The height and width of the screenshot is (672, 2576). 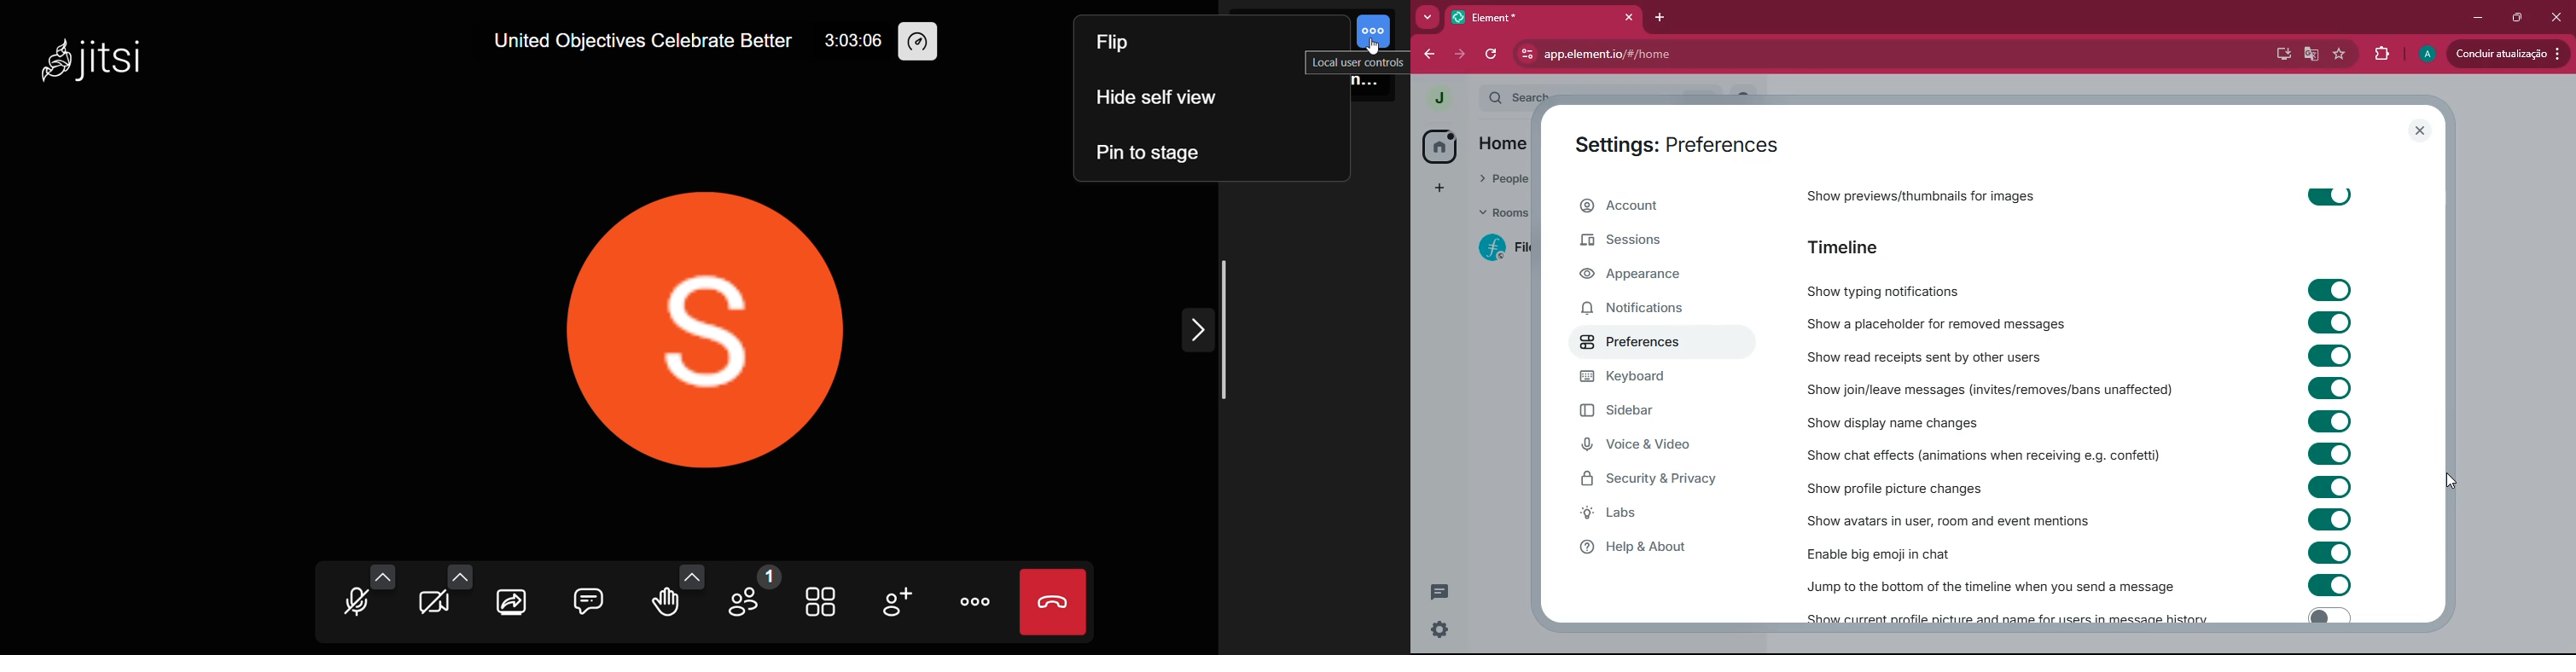 I want to click on toggle on , so click(x=2329, y=518).